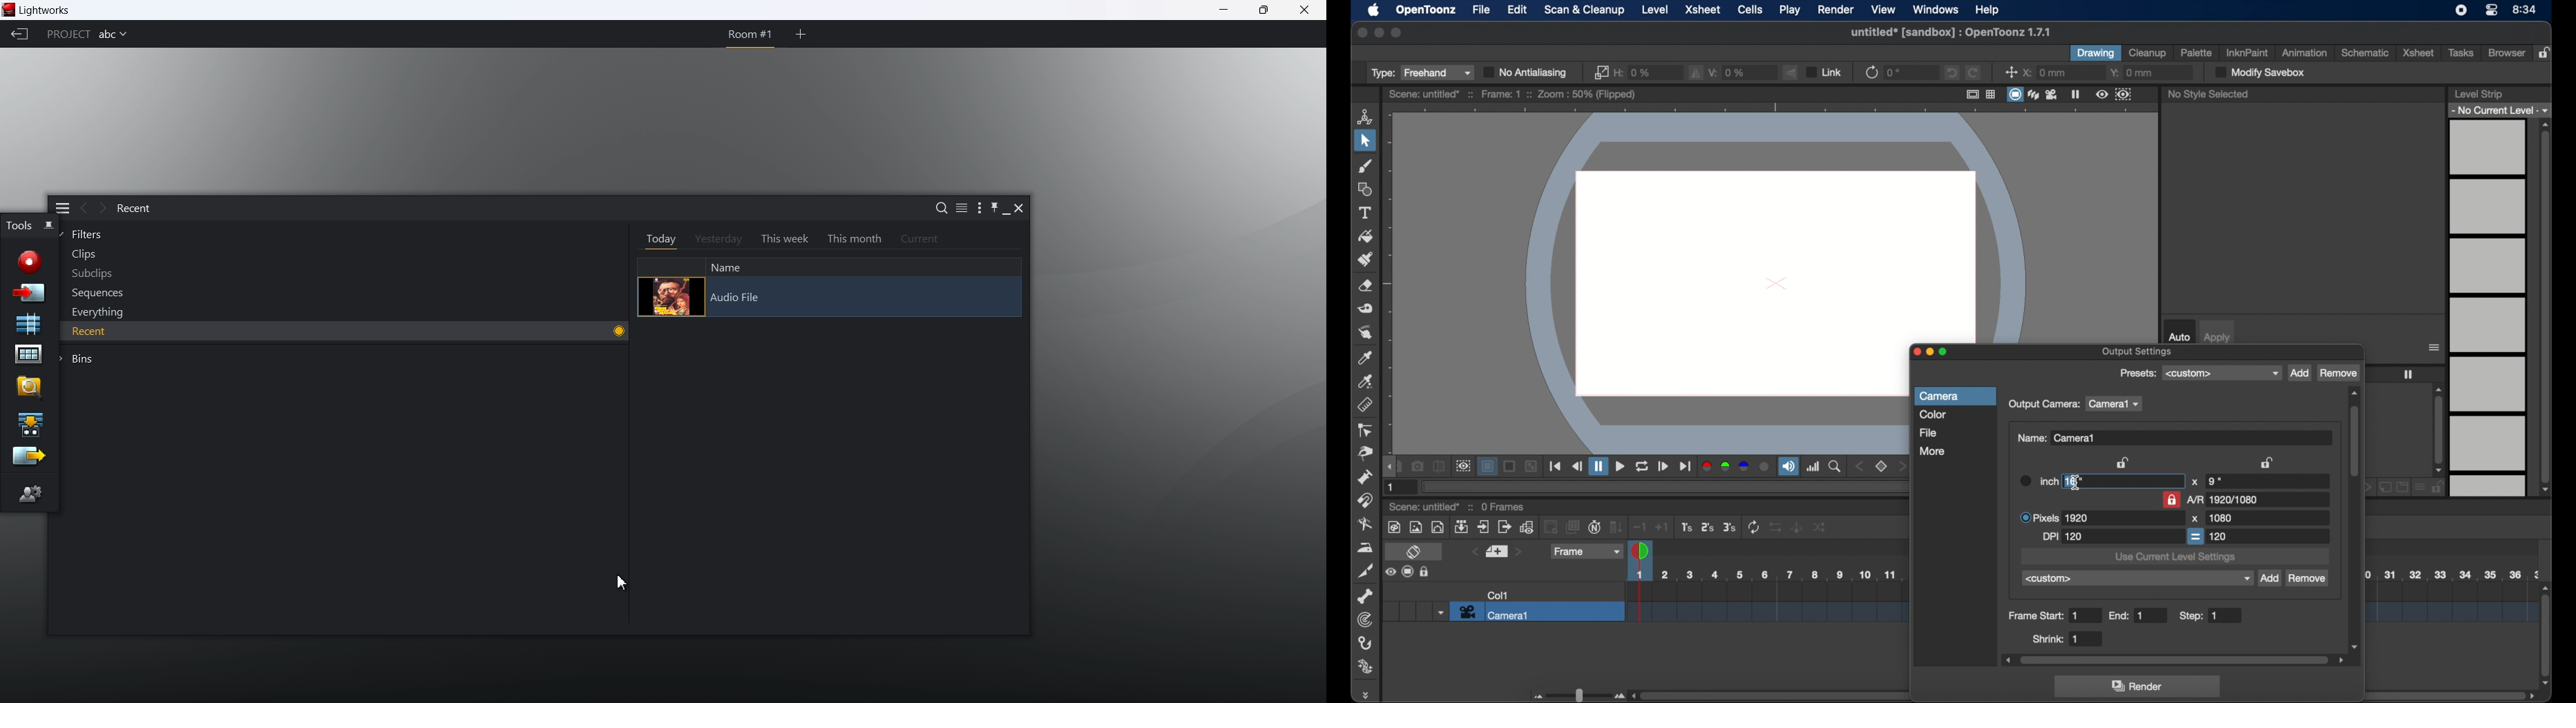 The height and width of the screenshot is (728, 2576). I want to click on , so click(1574, 527).